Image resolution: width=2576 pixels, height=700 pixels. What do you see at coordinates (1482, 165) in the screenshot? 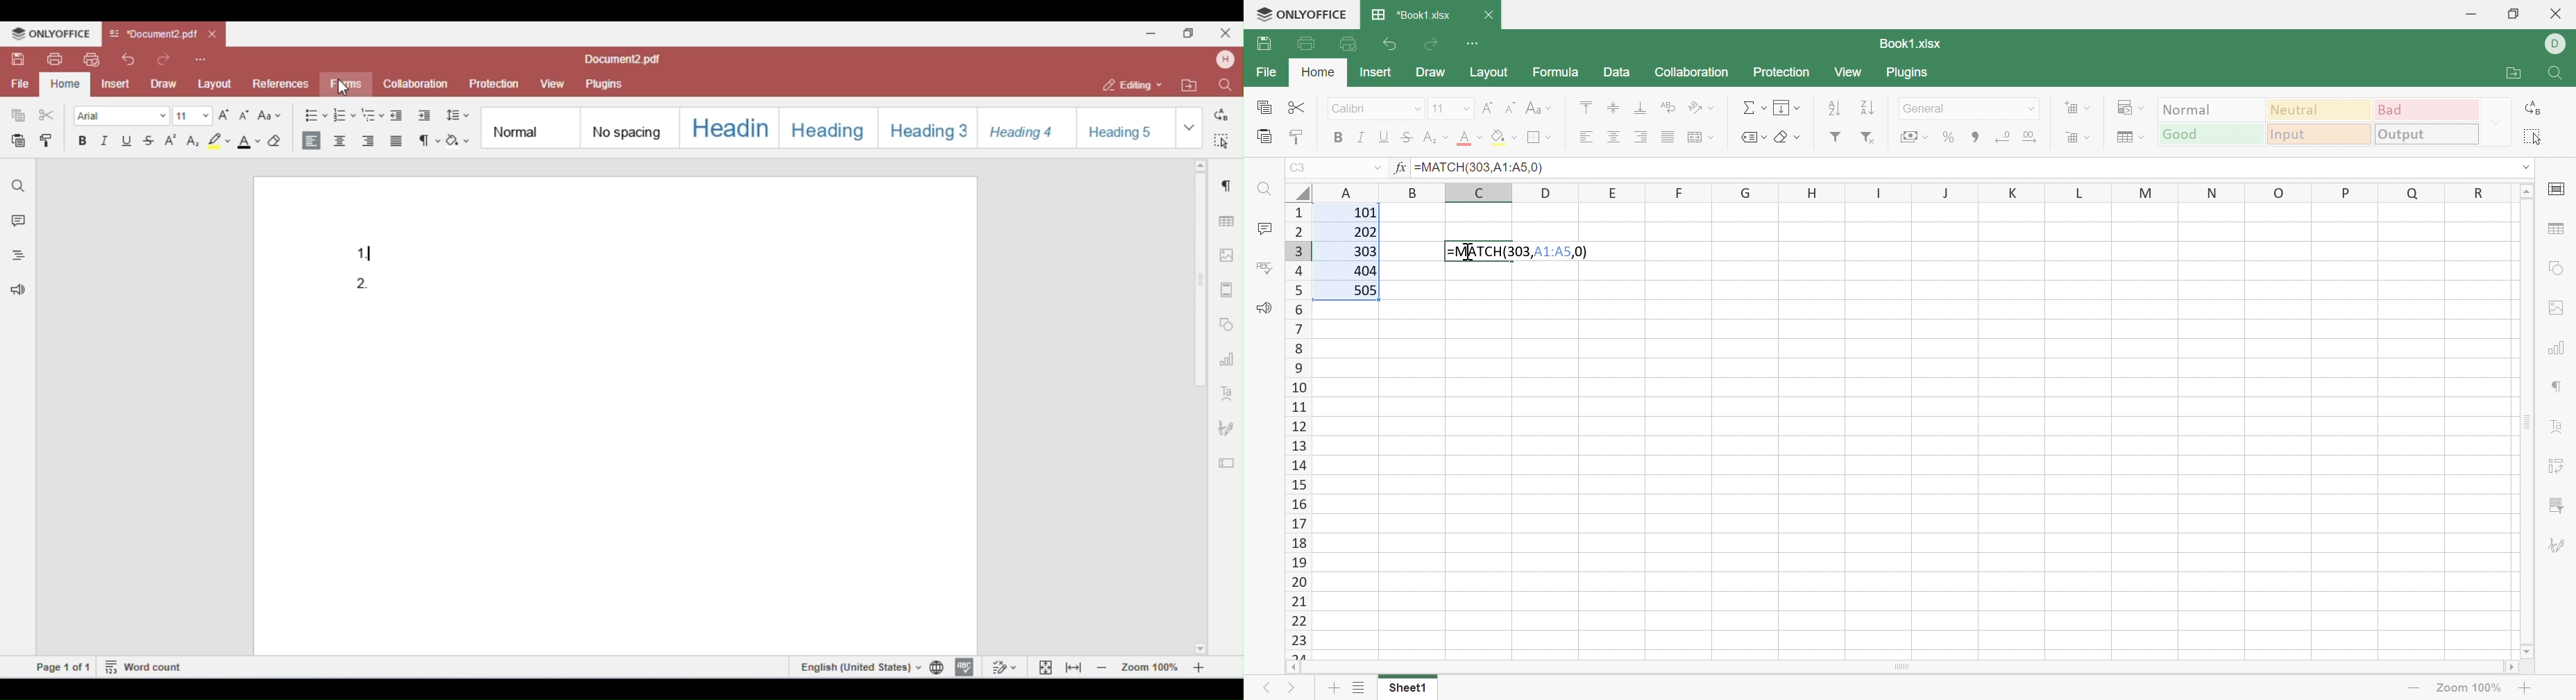
I see `=MATCH(303,A1:A5,0)` at bounding box center [1482, 165].